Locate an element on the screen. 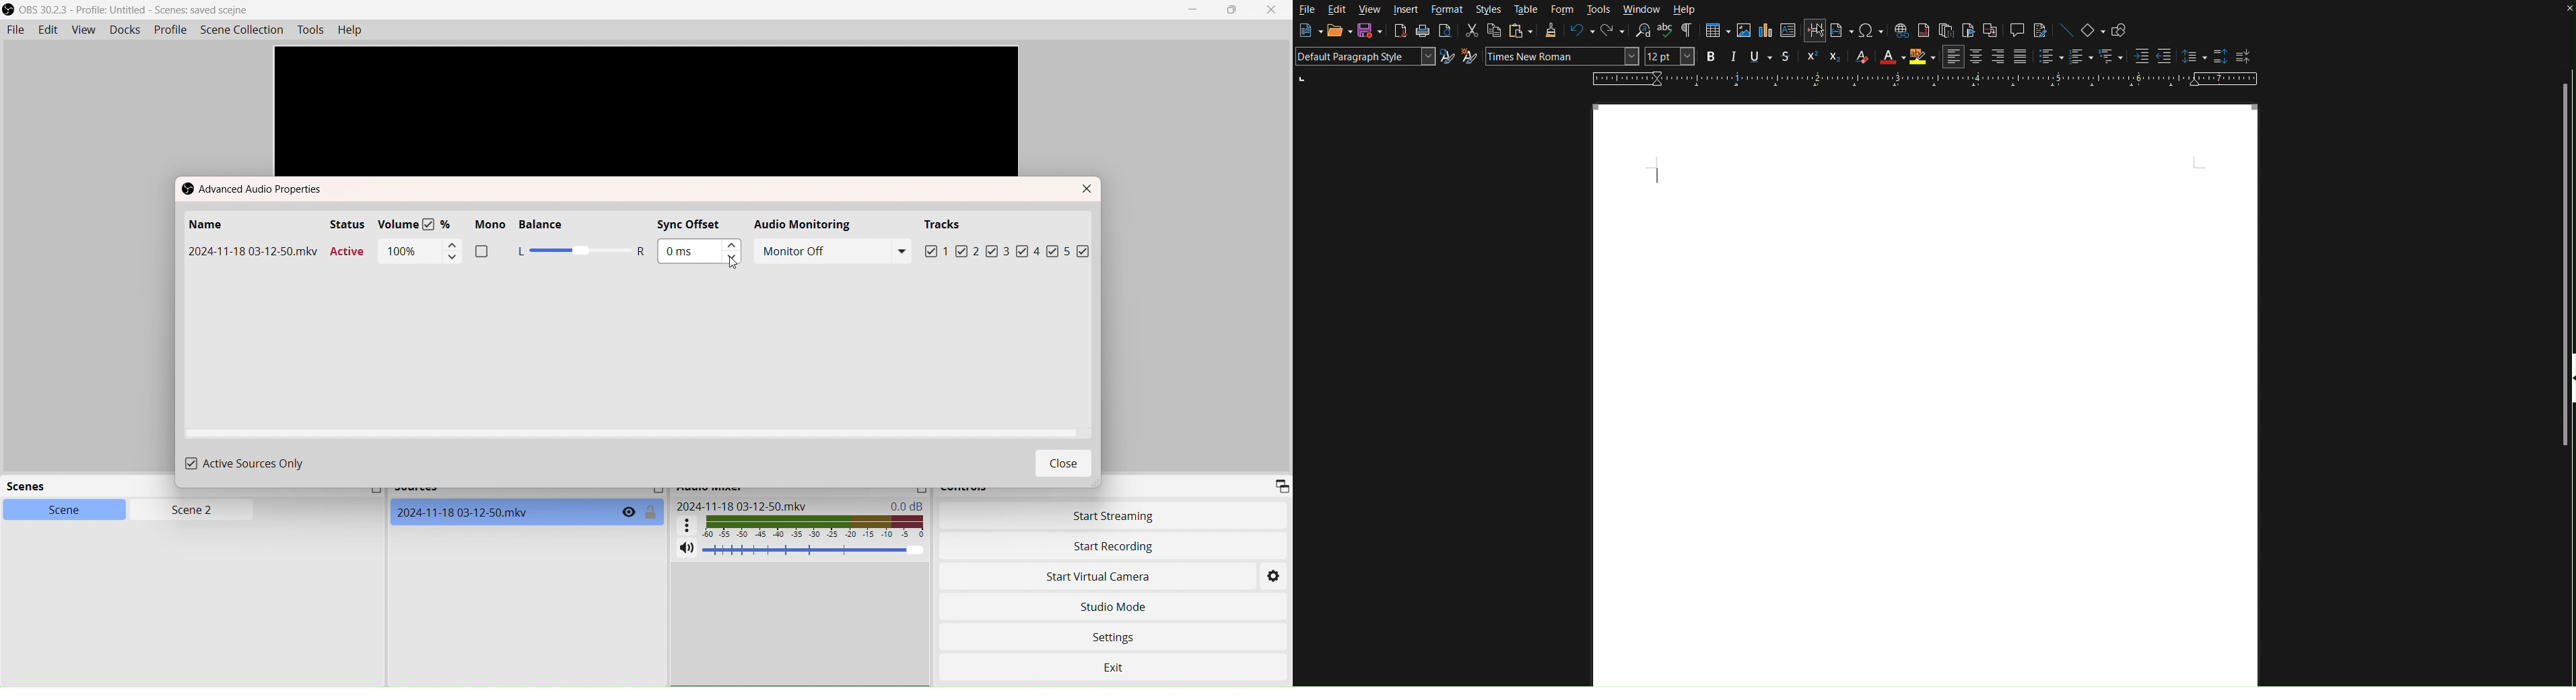 This screenshot has height=700, width=2576. Ruler is located at coordinates (1923, 80).